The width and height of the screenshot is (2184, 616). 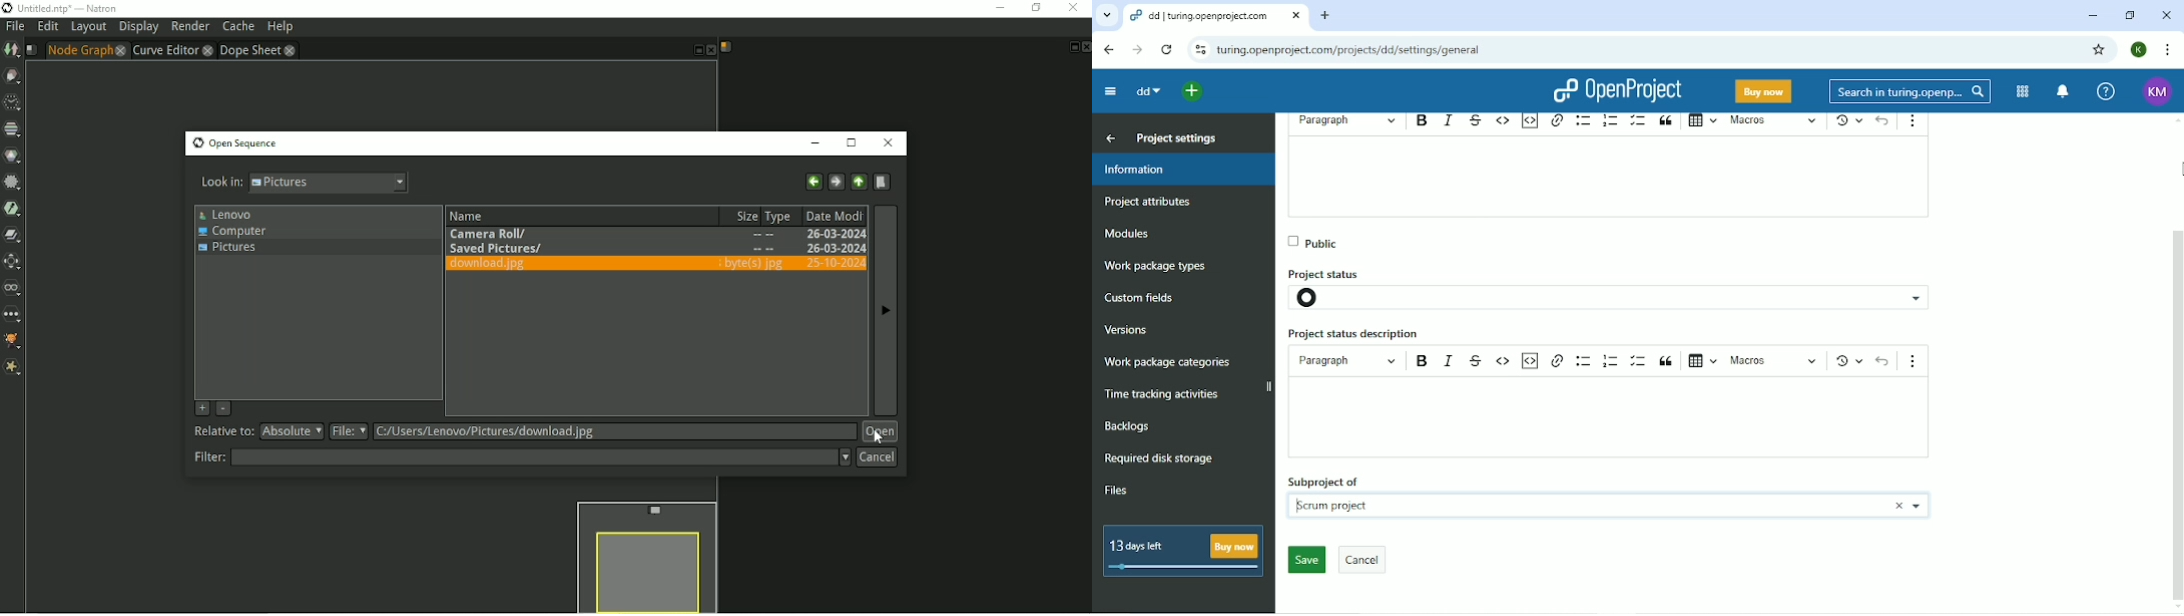 I want to click on Scrum project, so click(x=1335, y=505).